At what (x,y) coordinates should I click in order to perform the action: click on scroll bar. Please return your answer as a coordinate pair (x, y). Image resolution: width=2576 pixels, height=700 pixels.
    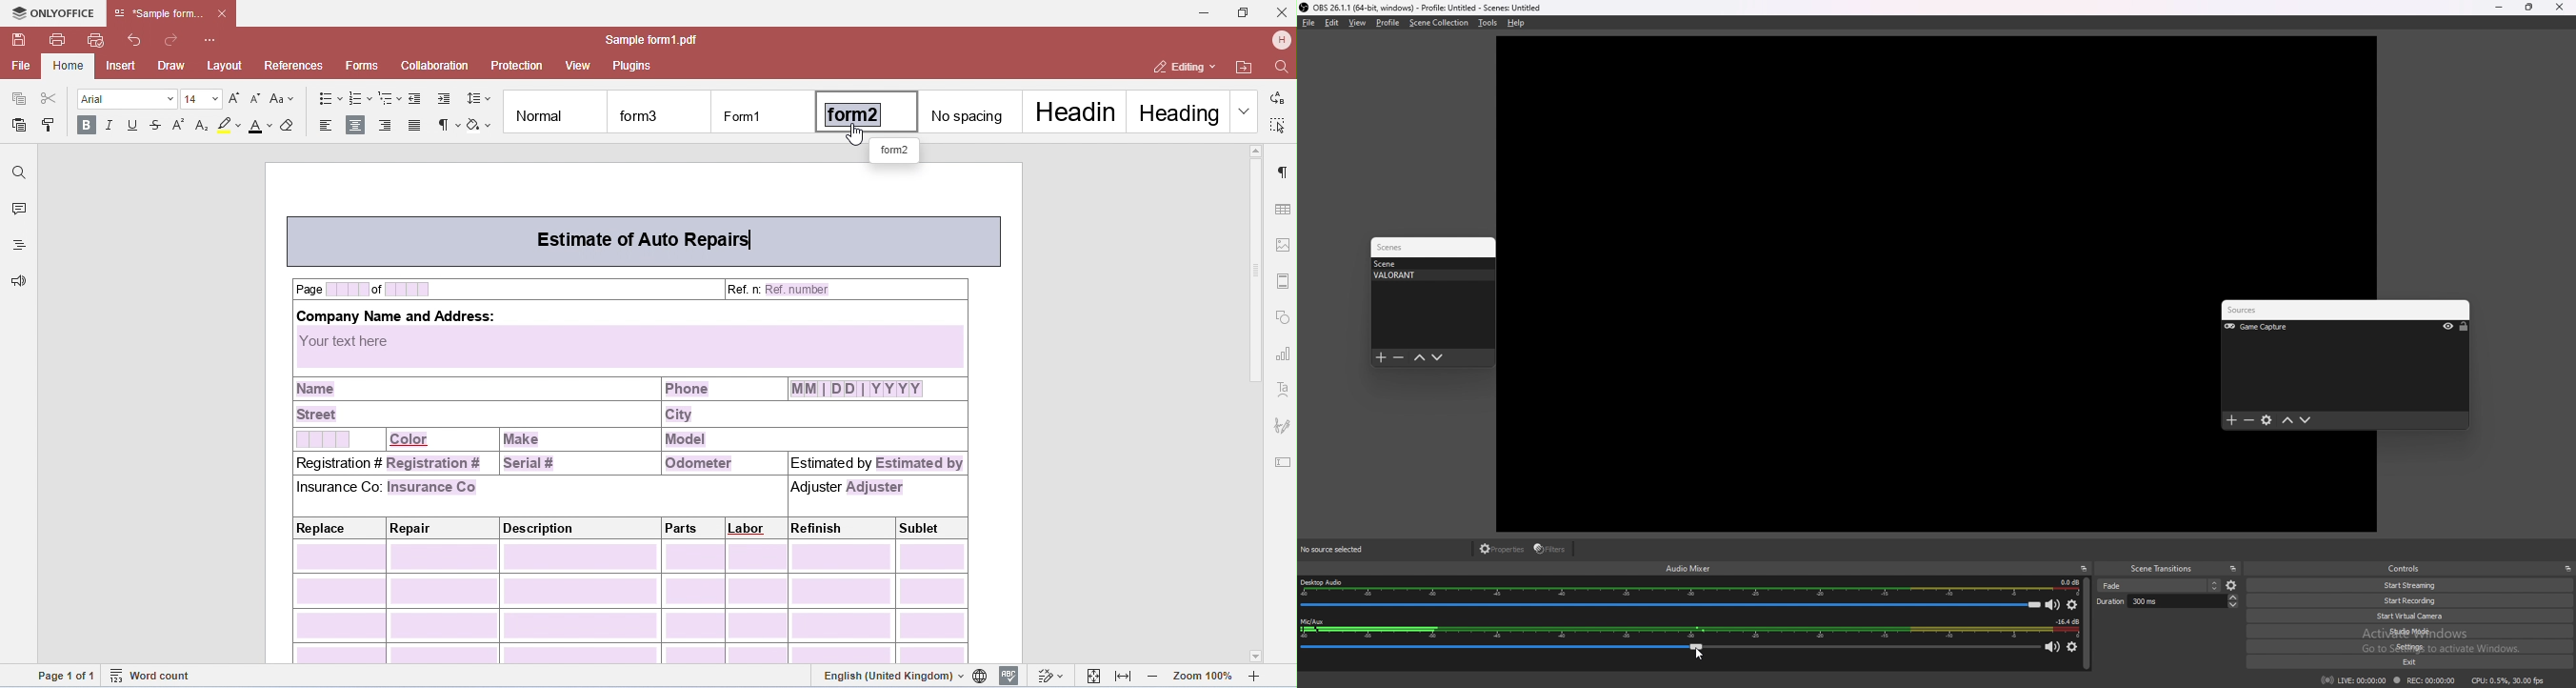
    Looking at the image, I should click on (2087, 624).